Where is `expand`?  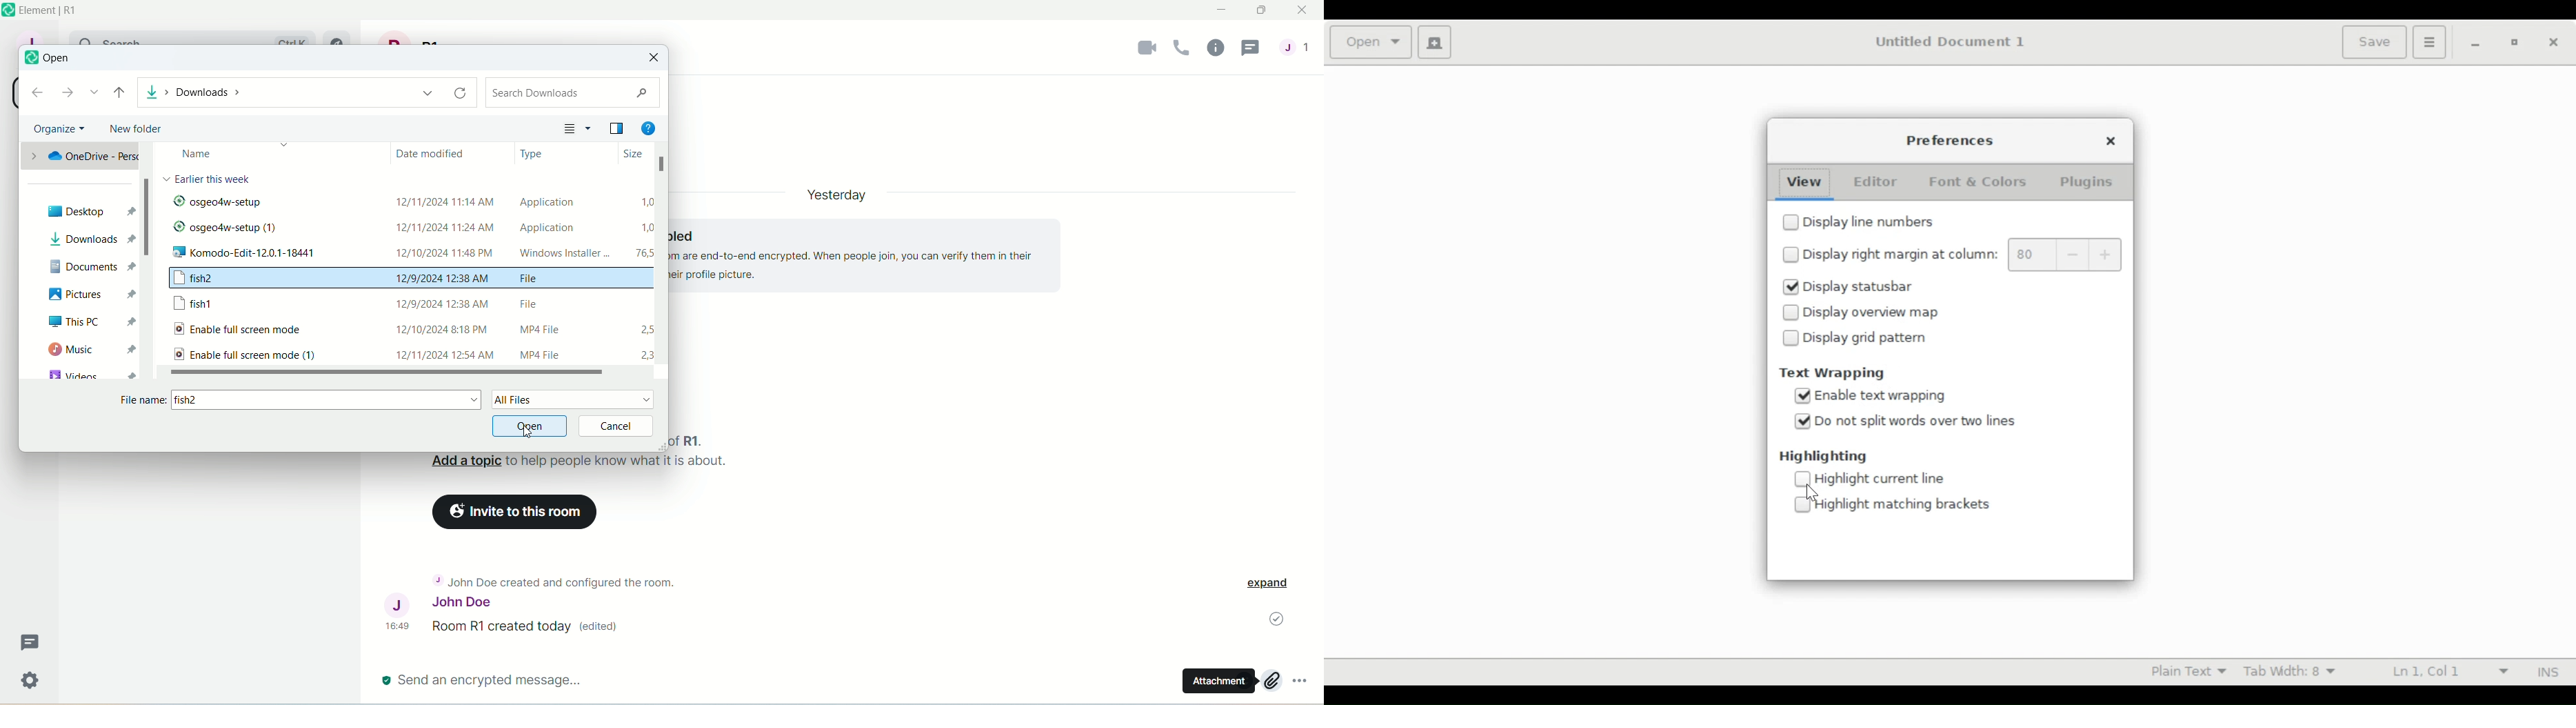
expand is located at coordinates (1273, 585).